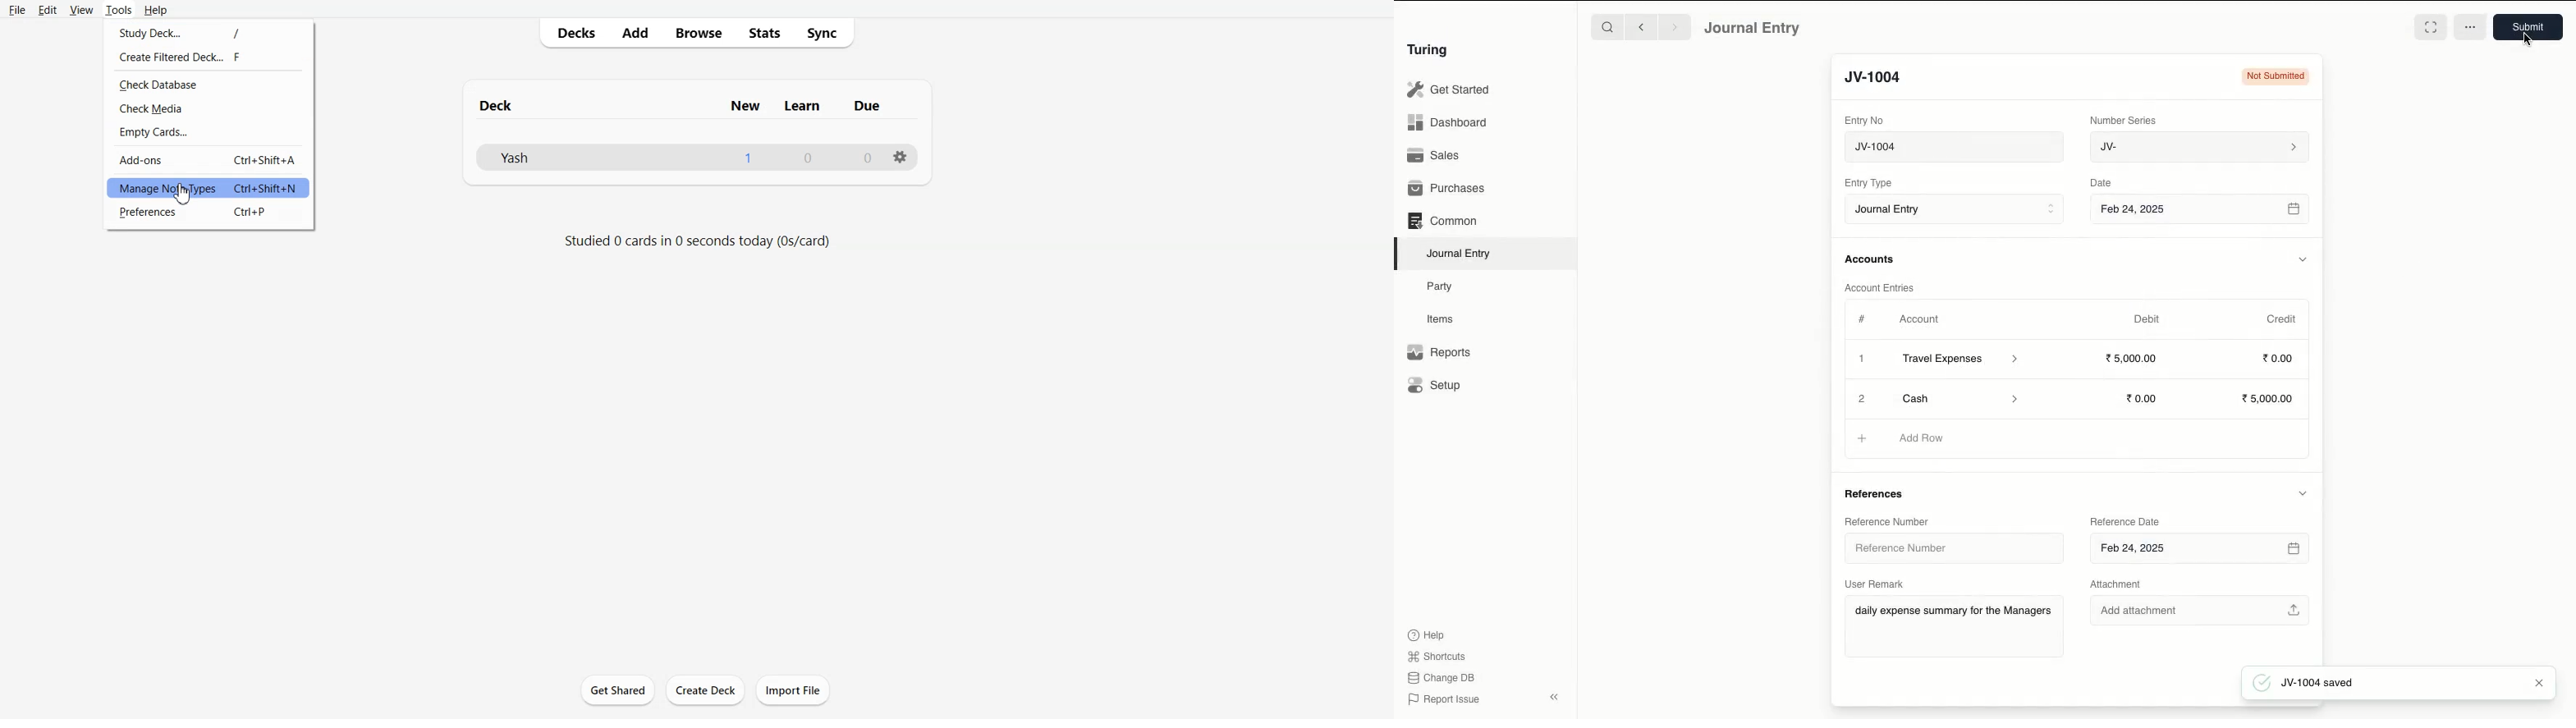 The width and height of the screenshot is (2576, 728). Describe the element at coordinates (2309, 684) in the screenshot. I see `JV-1004 saved` at that location.